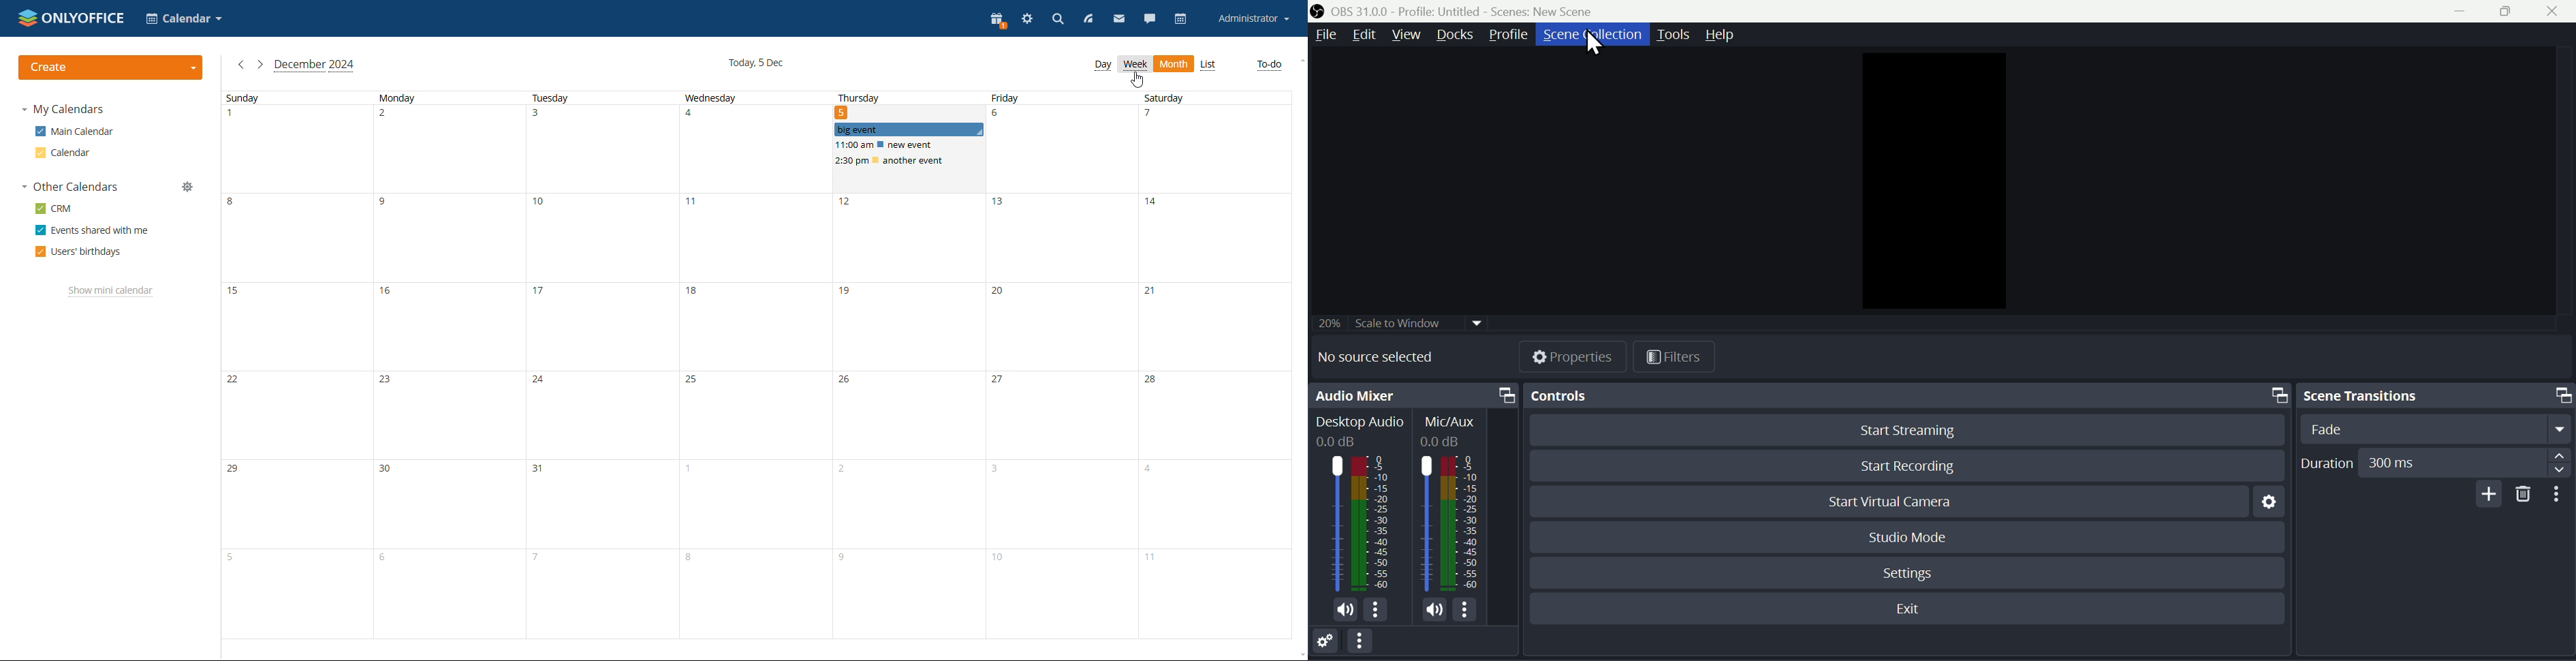  What do you see at coordinates (1910, 463) in the screenshot?
I see `Start recording` at bounding box center [1910, 463].